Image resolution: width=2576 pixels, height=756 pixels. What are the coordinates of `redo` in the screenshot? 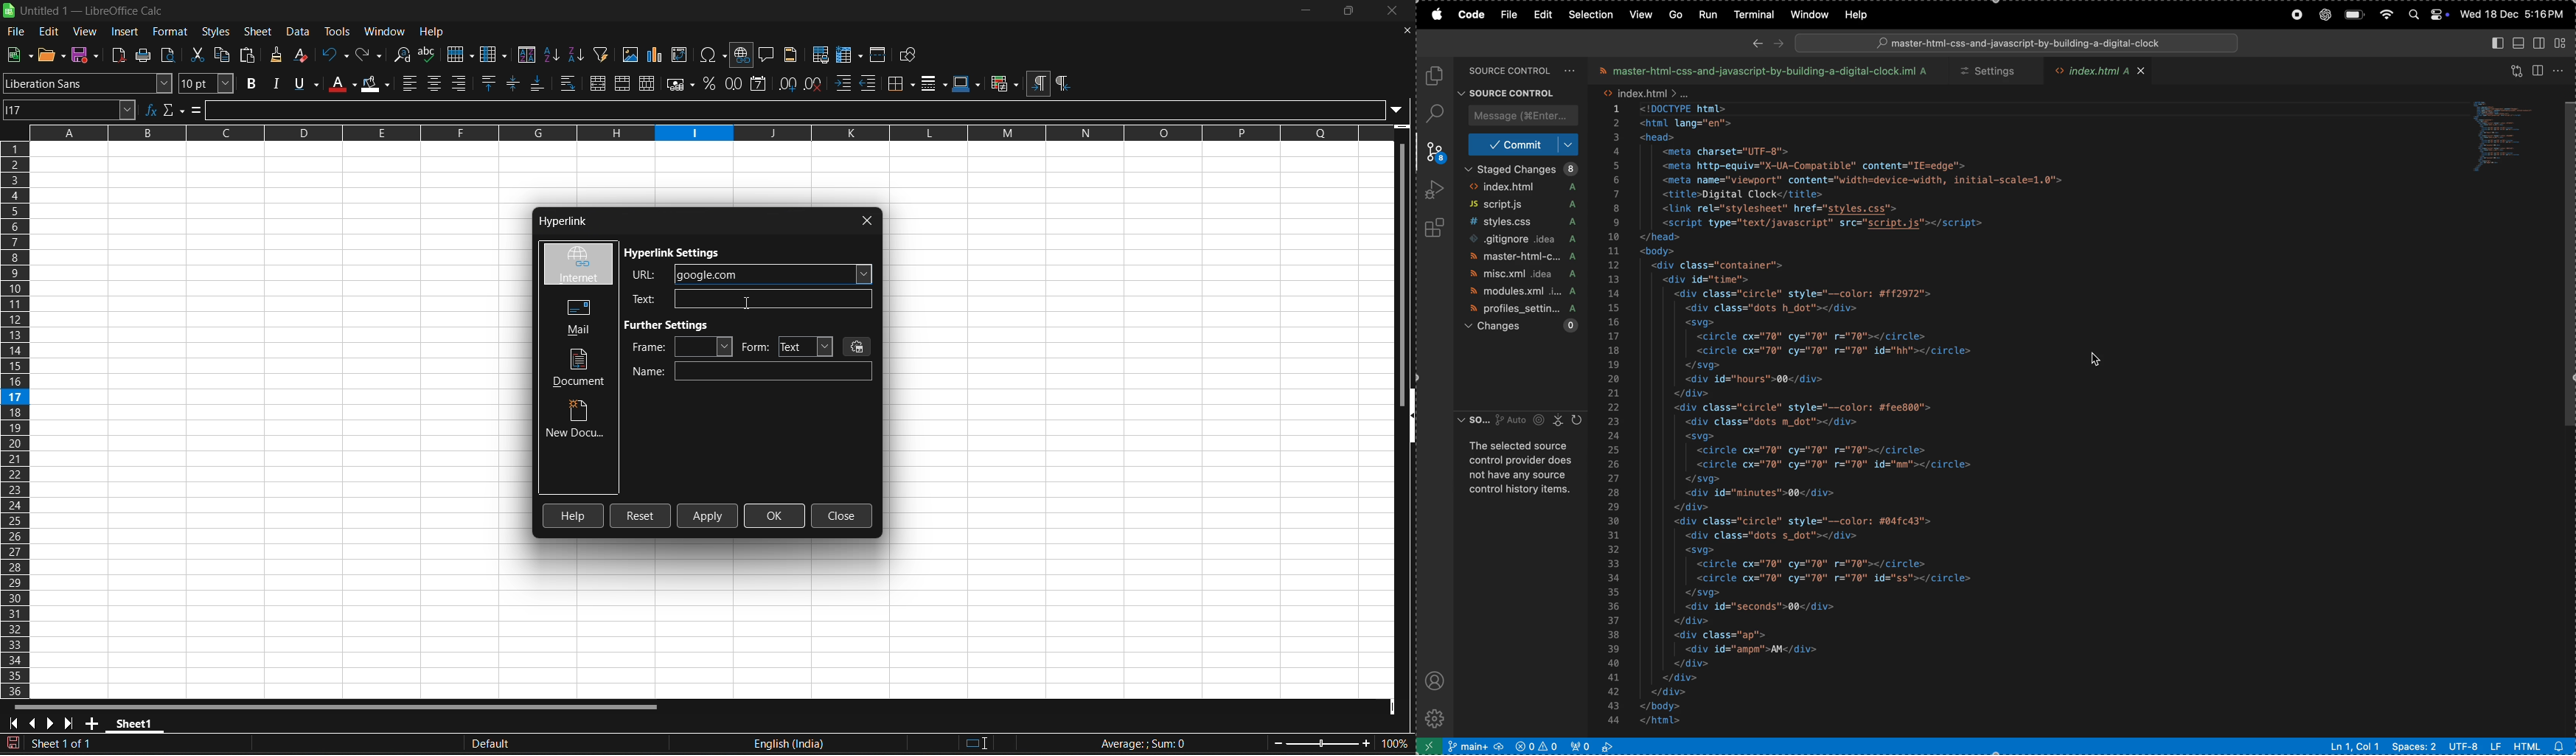 It's located at (371, 55).